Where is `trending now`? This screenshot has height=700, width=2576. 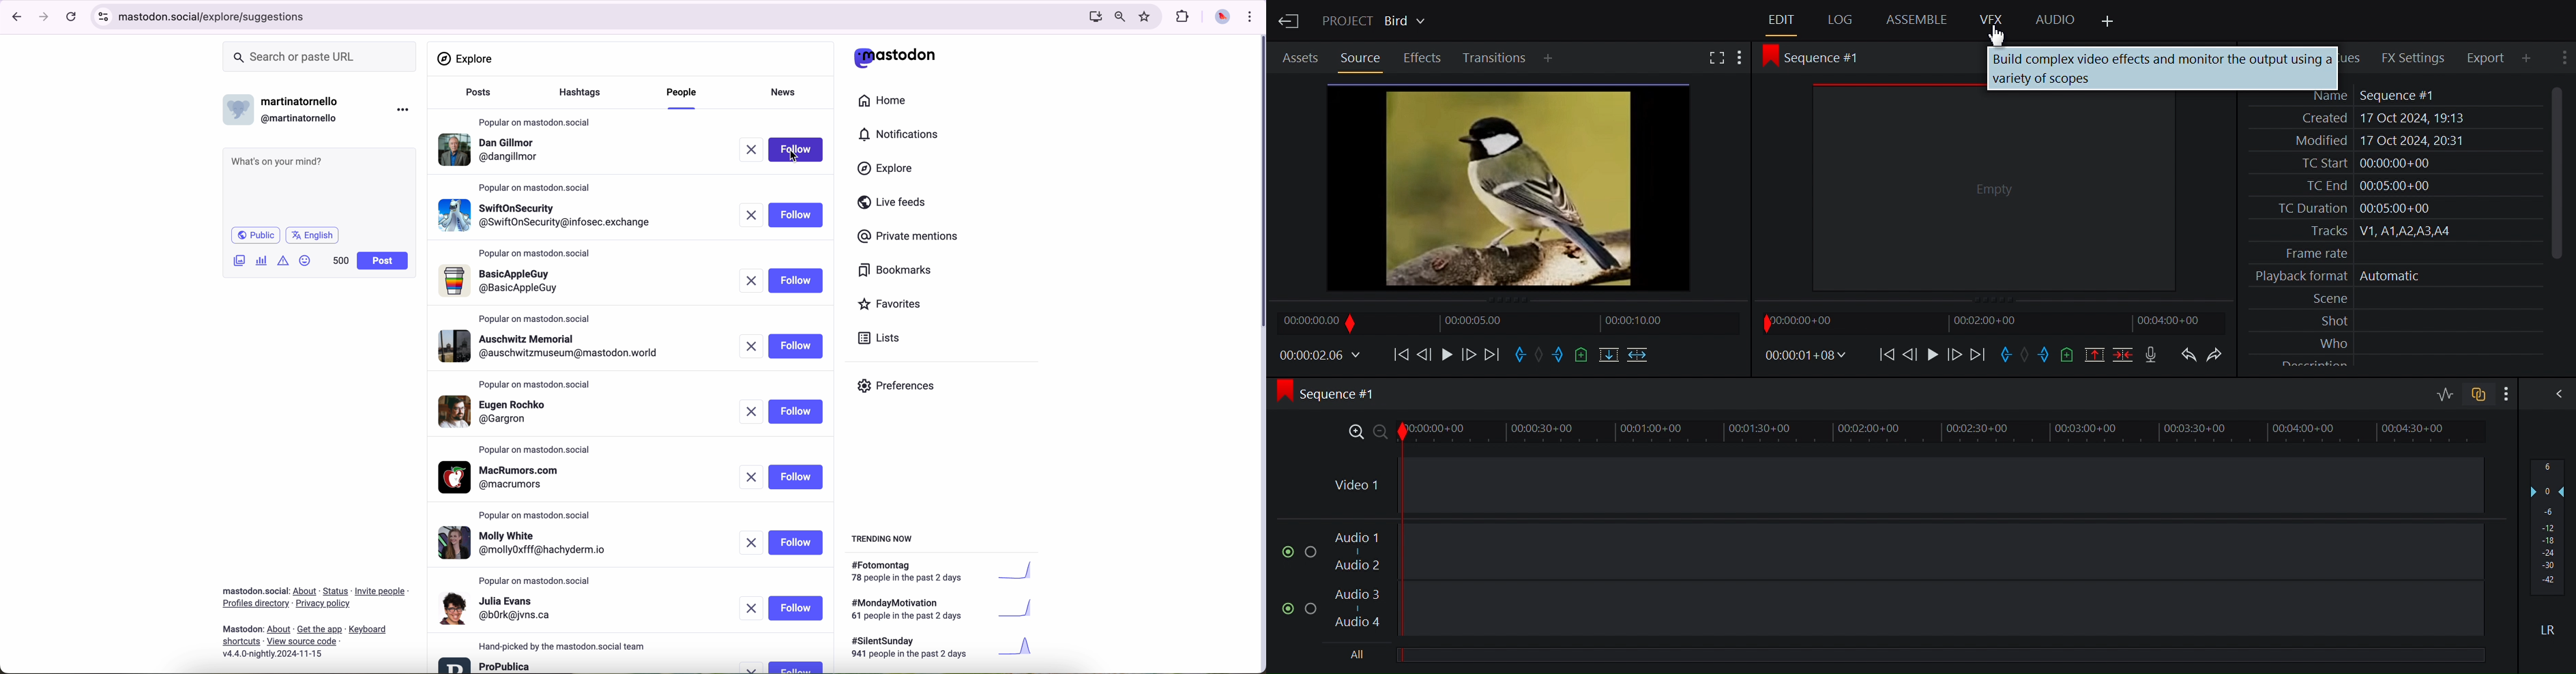
trending now is located at coordinates (883, 538).